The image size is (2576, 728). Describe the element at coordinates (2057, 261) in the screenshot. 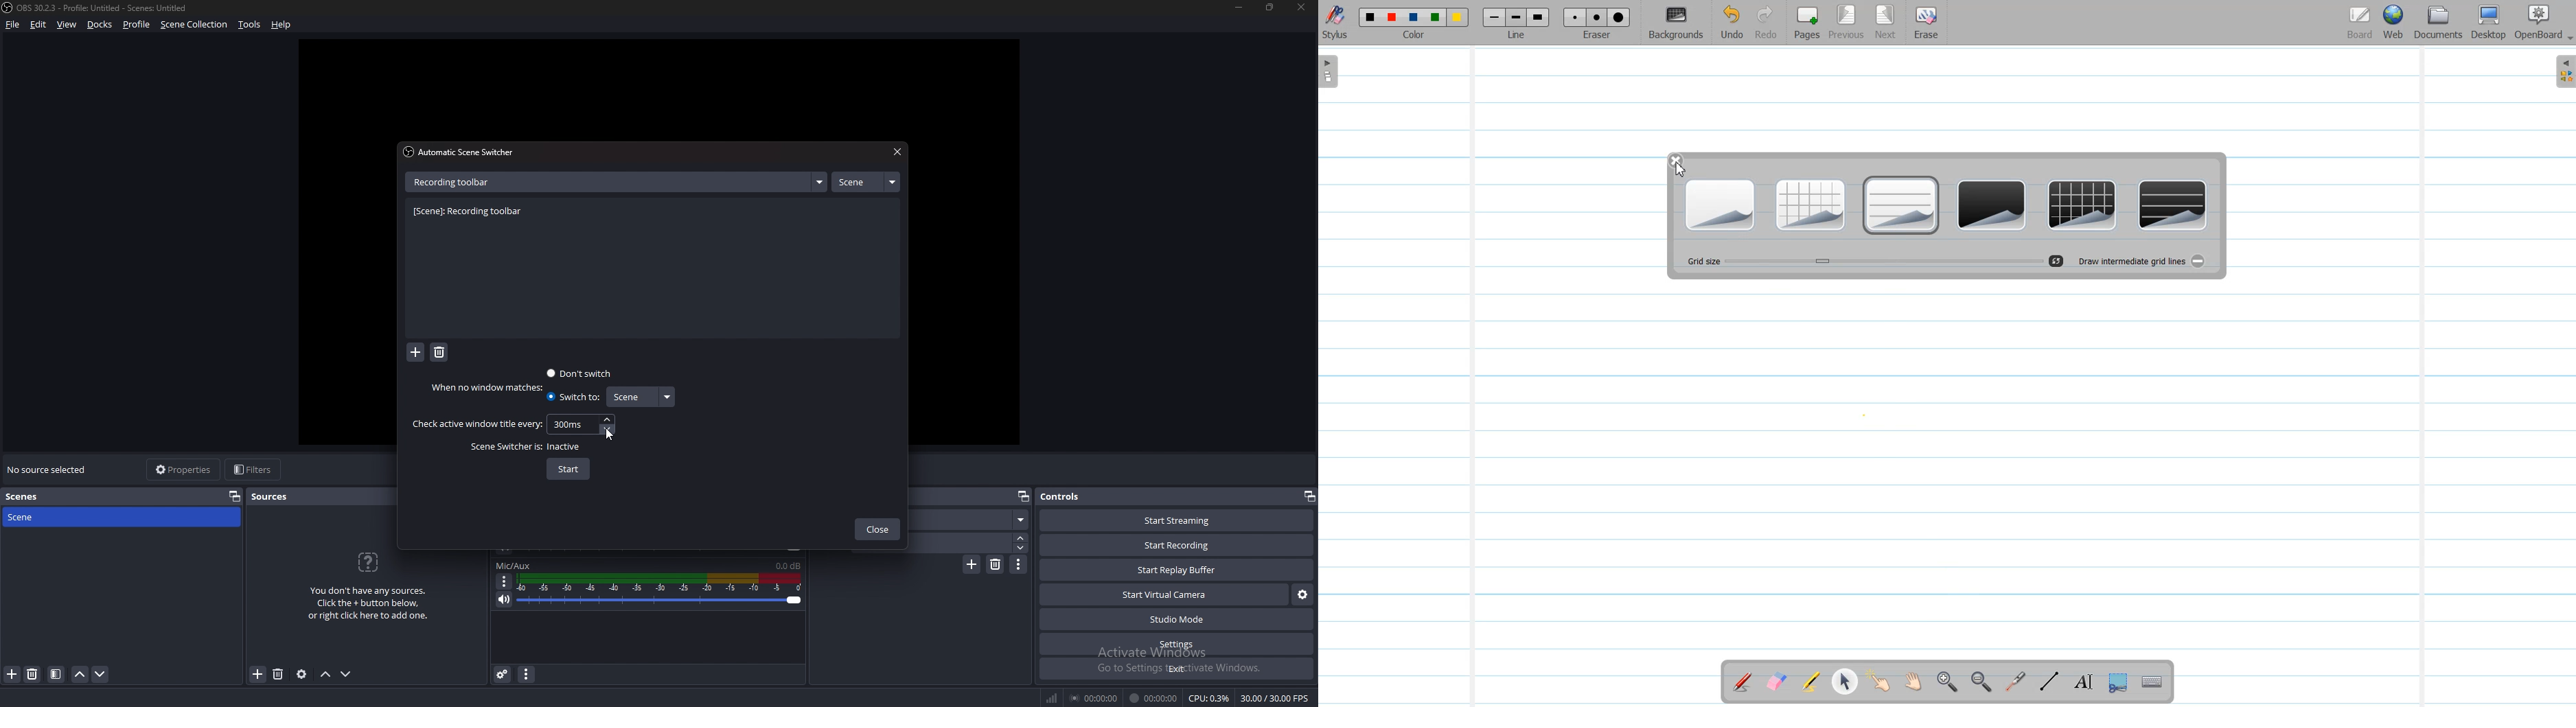

I see `Reset Grid size` at that location.